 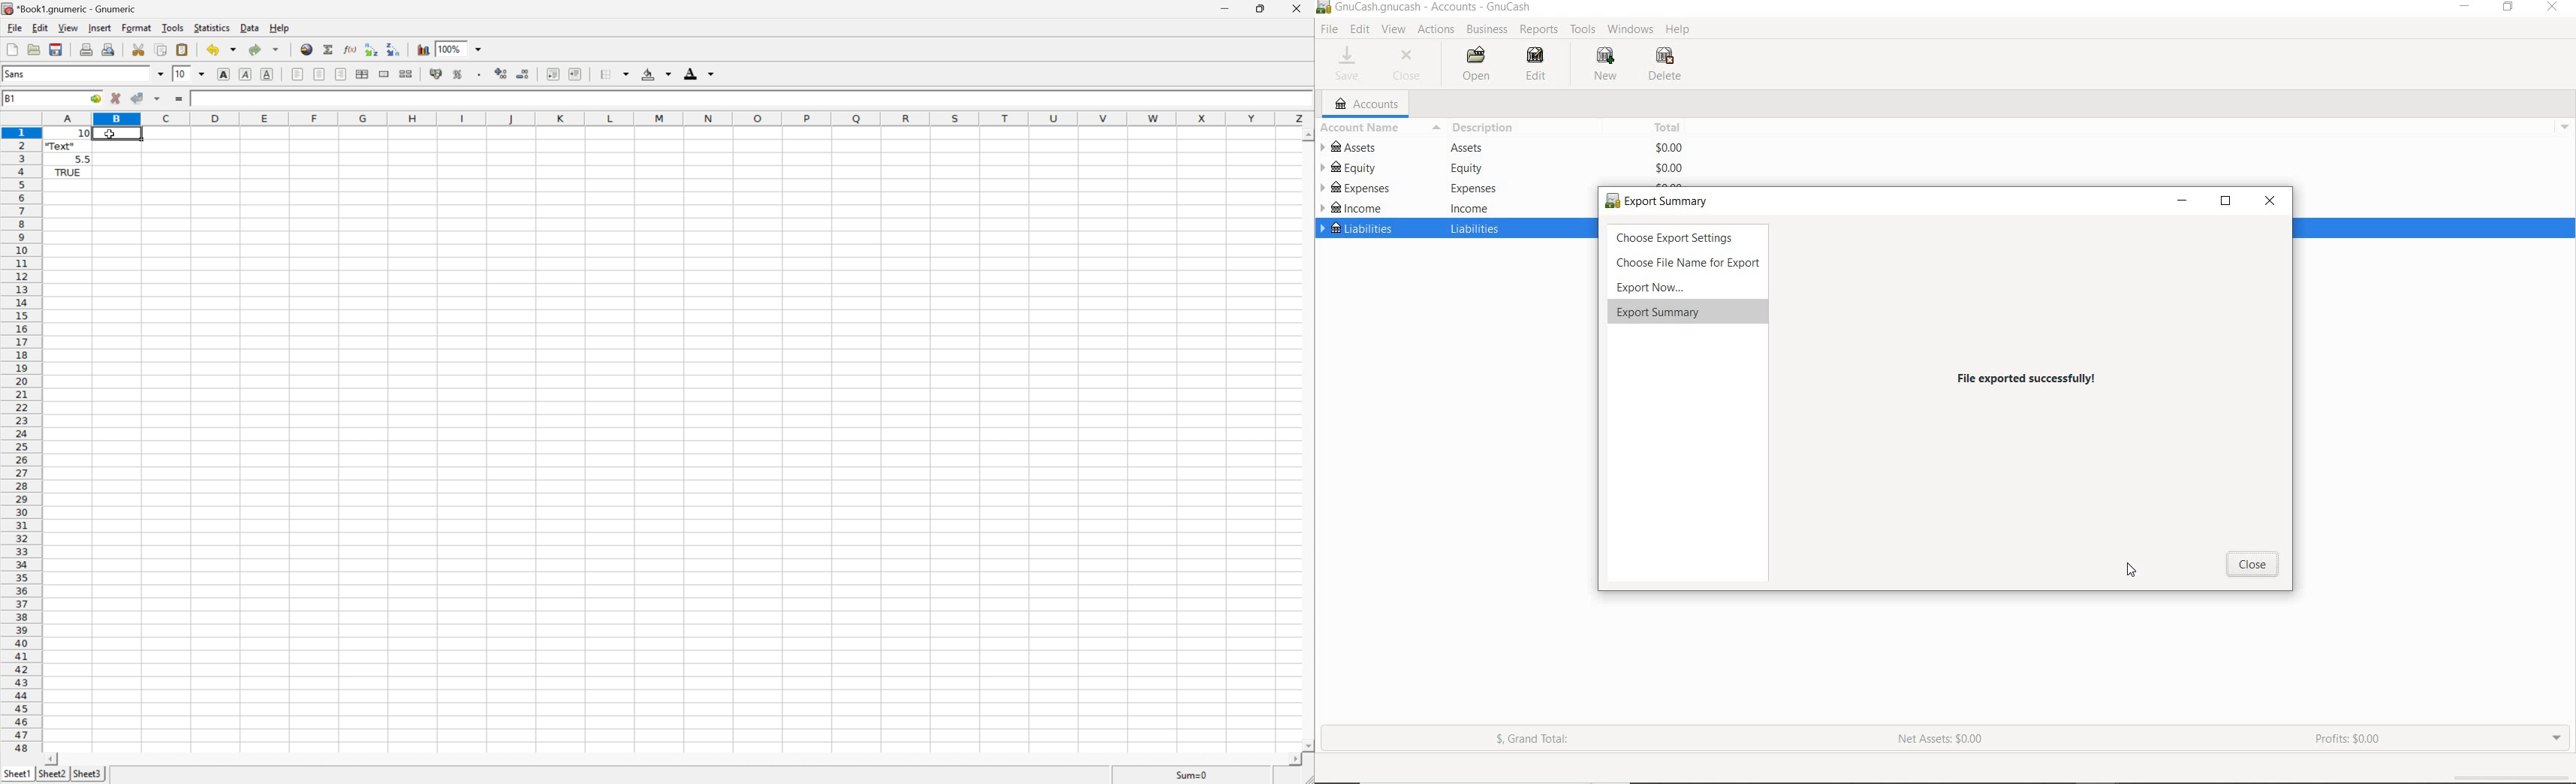 What do you see at coordinates (2566, 126) in the screenshot?
I see `drop down` at bounding box center [2566, 126].